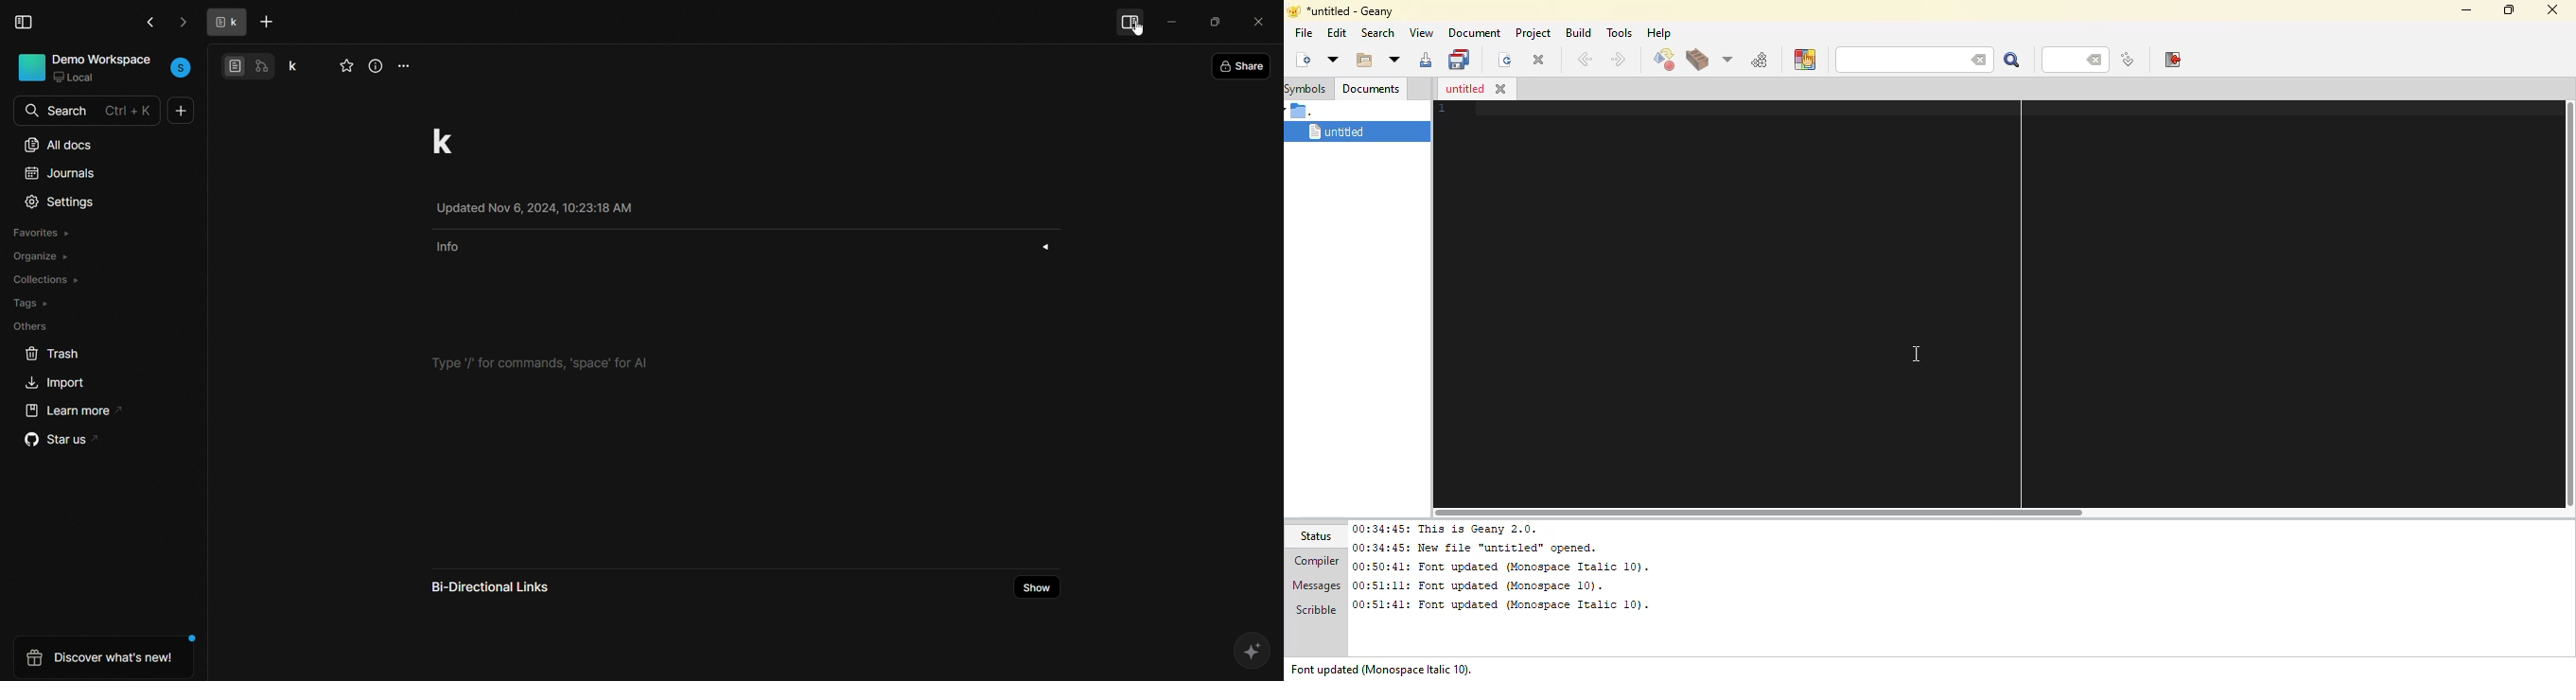 The image size is (2576, 700). Describe the element at coordinates (29, 111) in the screenshot. I see `search` at that location.